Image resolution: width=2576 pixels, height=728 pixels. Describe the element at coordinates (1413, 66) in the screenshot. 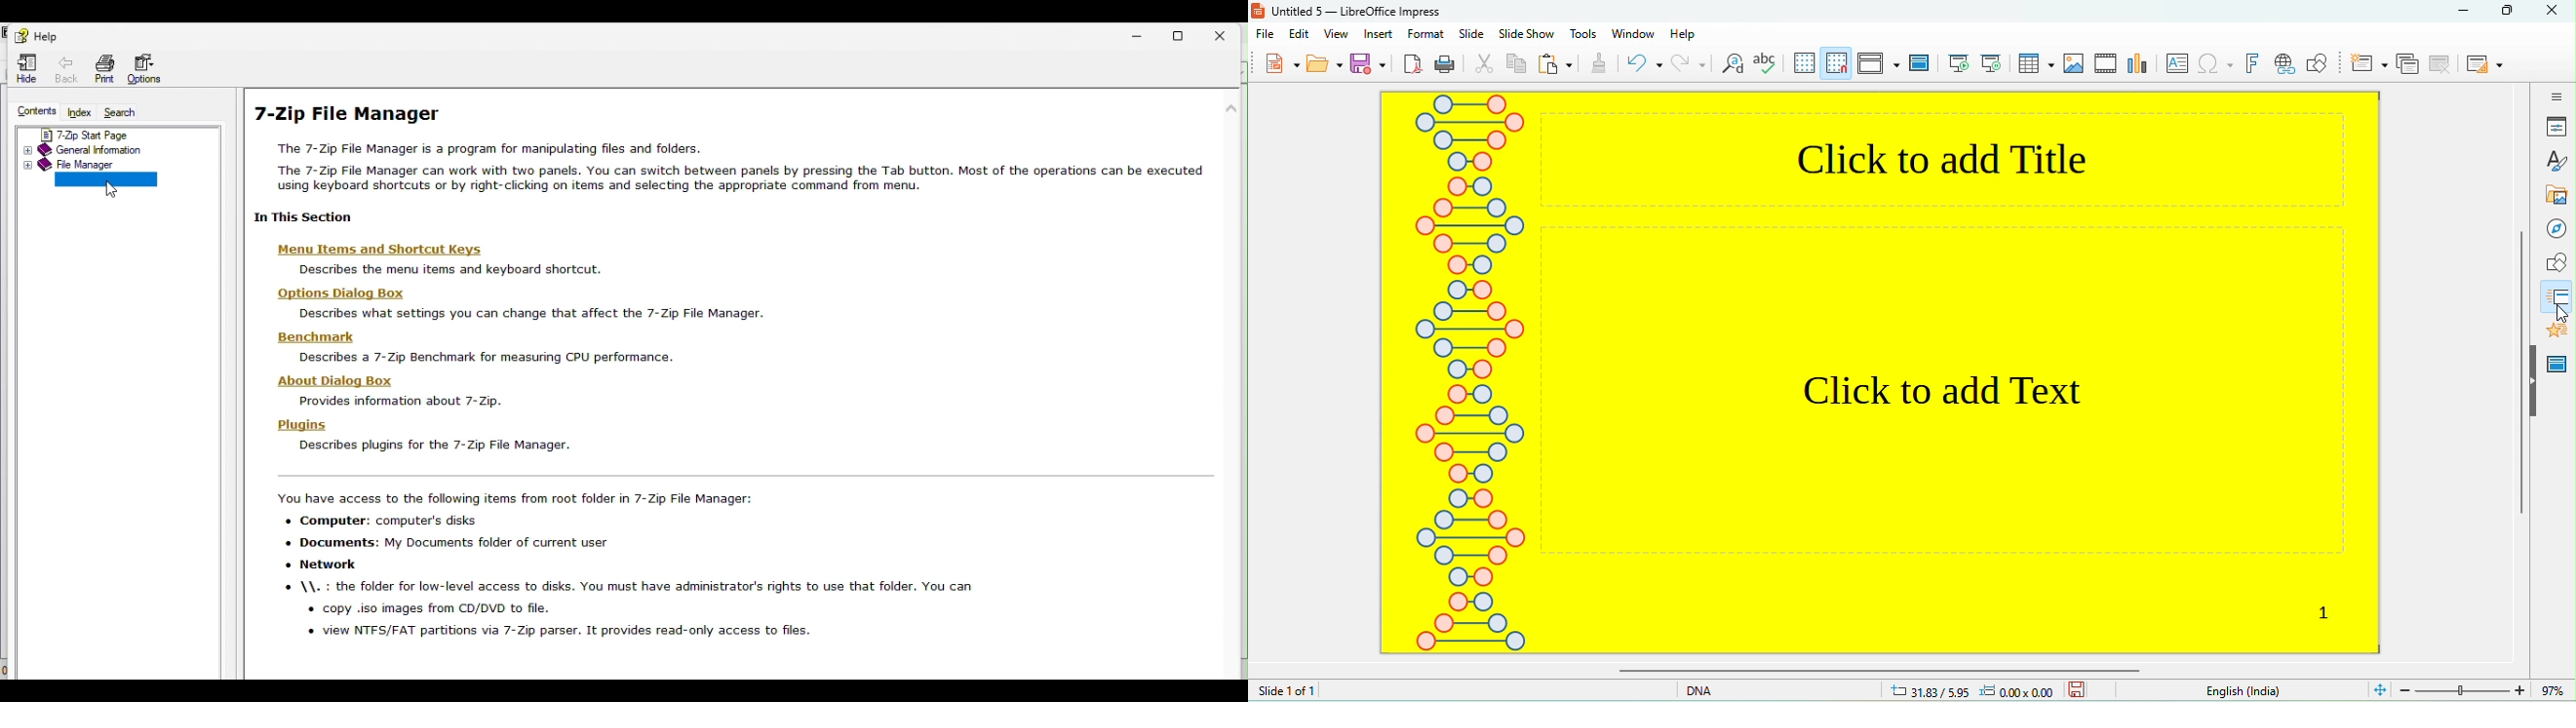

I see `export directly as pdf` at that location.